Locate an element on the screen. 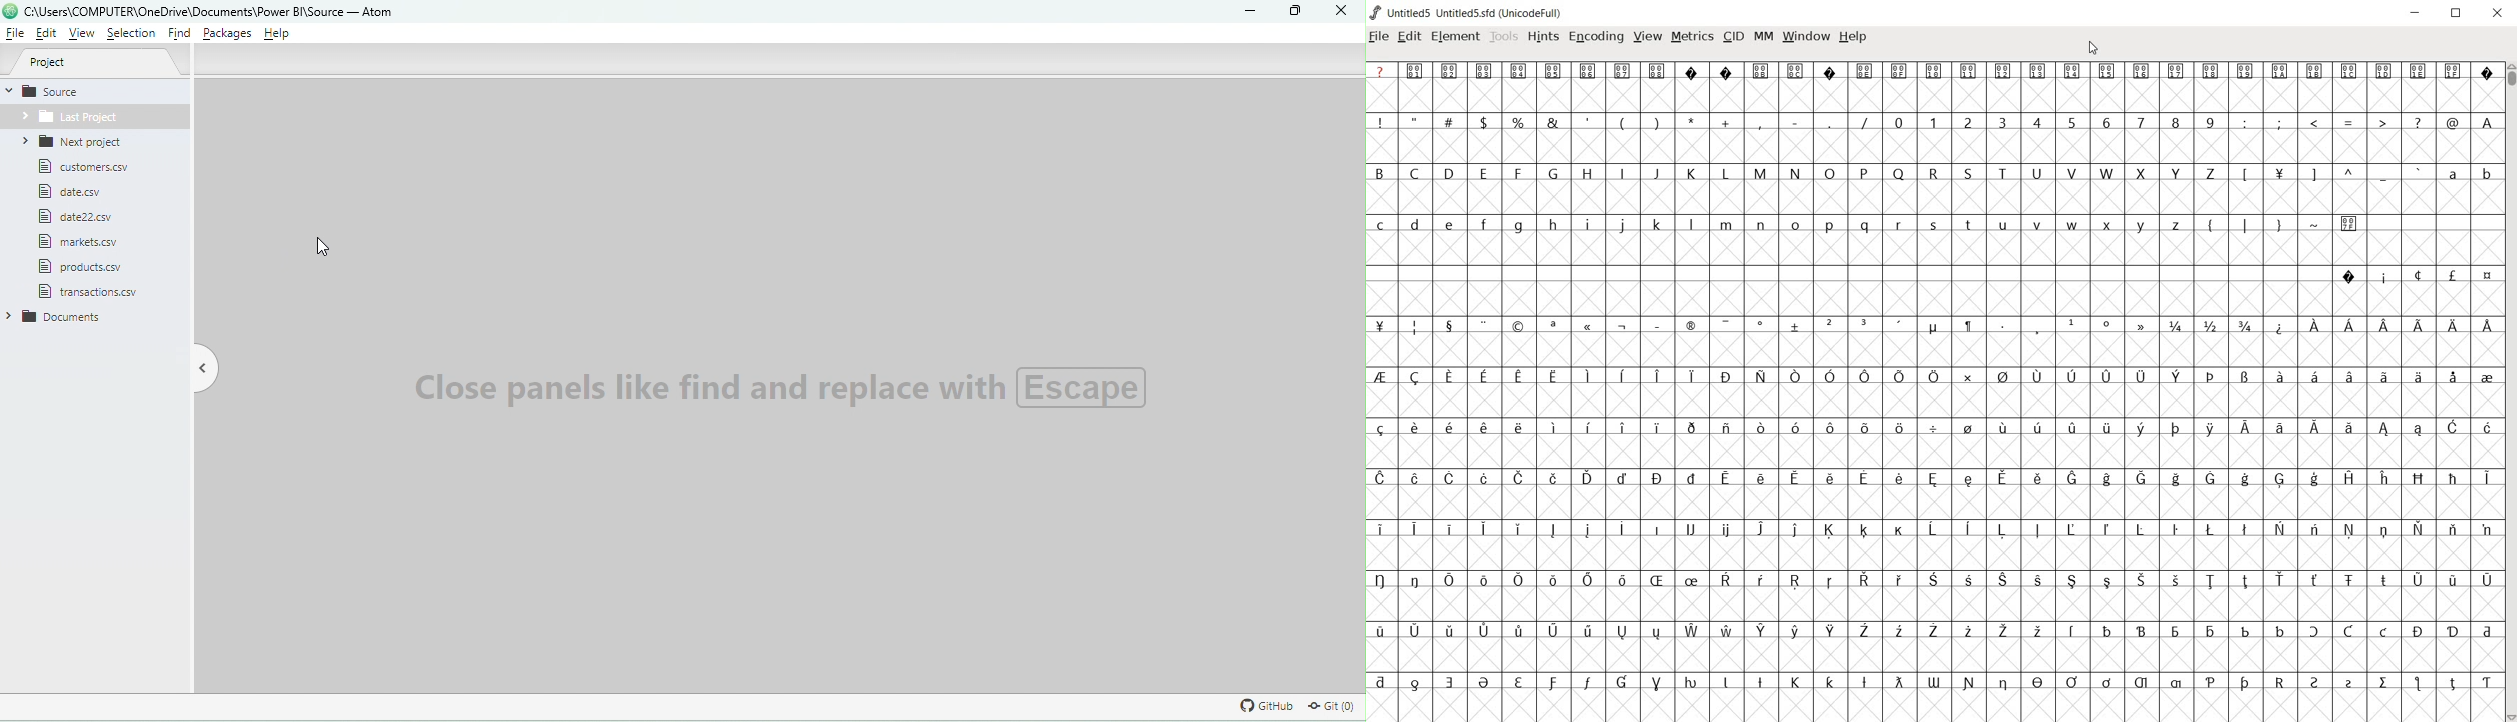 The width and height of the screenshot is (2520, 728). Symbol is located at coordinates (1690, 377).